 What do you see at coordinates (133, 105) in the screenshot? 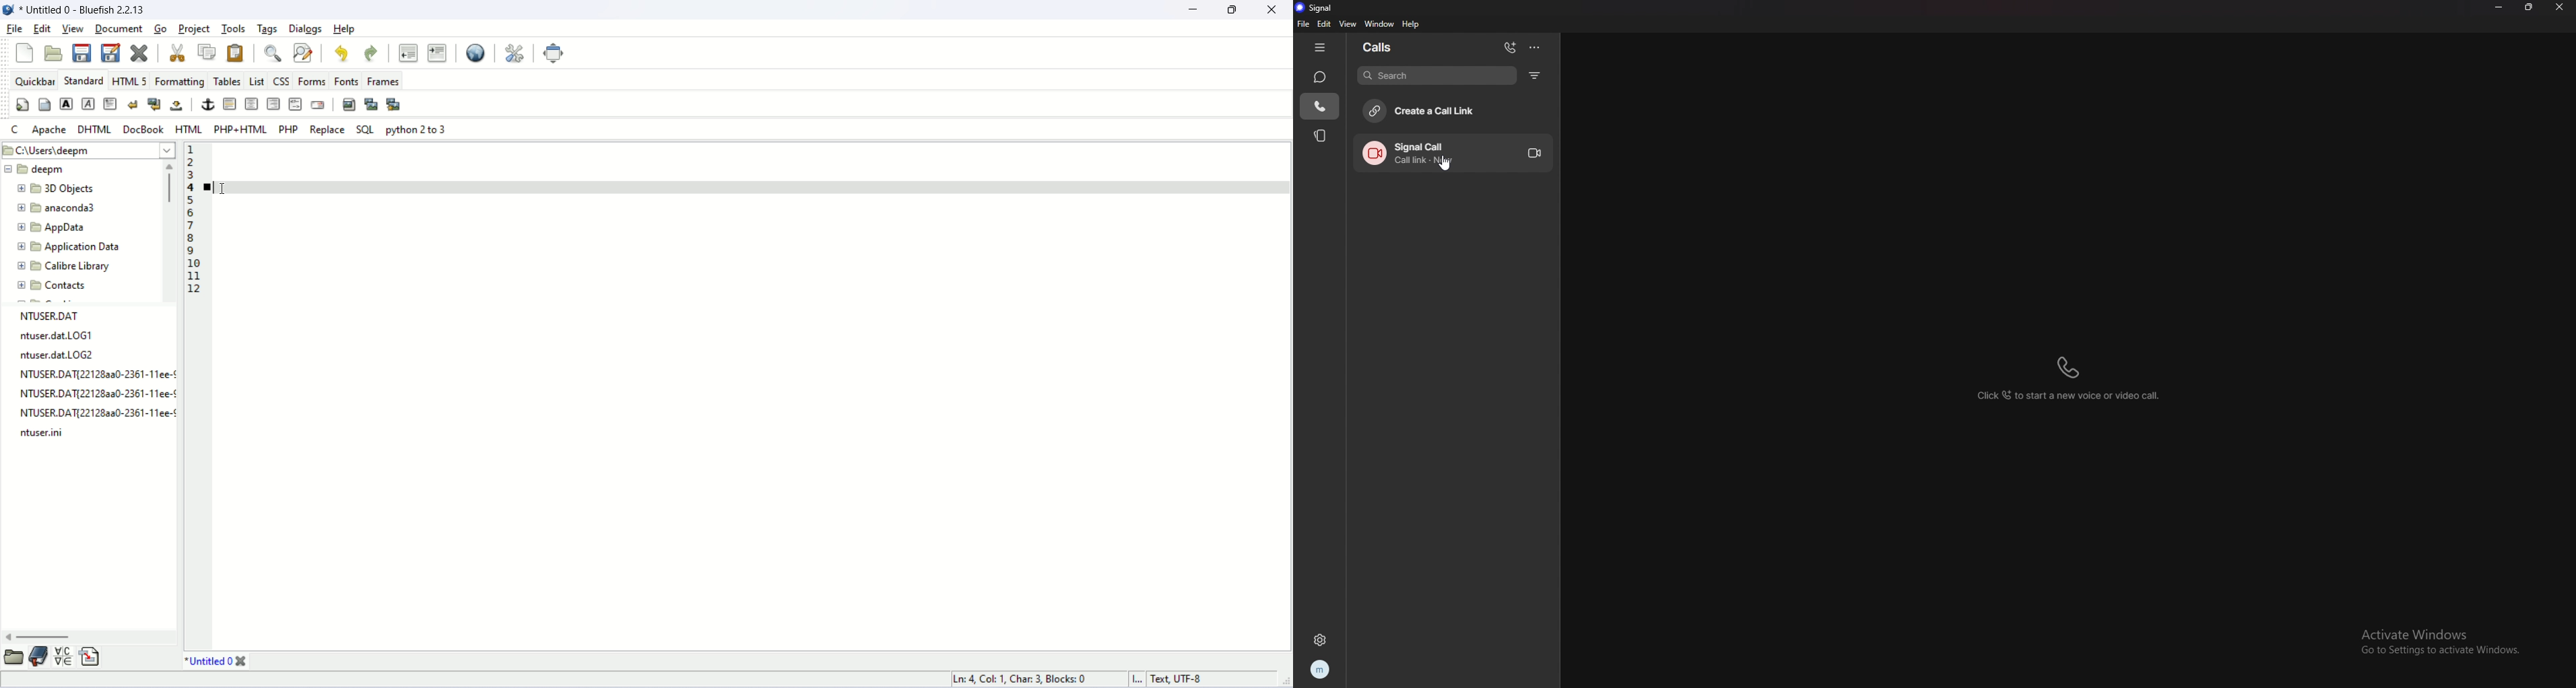
I see `break` at bounding box center [133, 105].